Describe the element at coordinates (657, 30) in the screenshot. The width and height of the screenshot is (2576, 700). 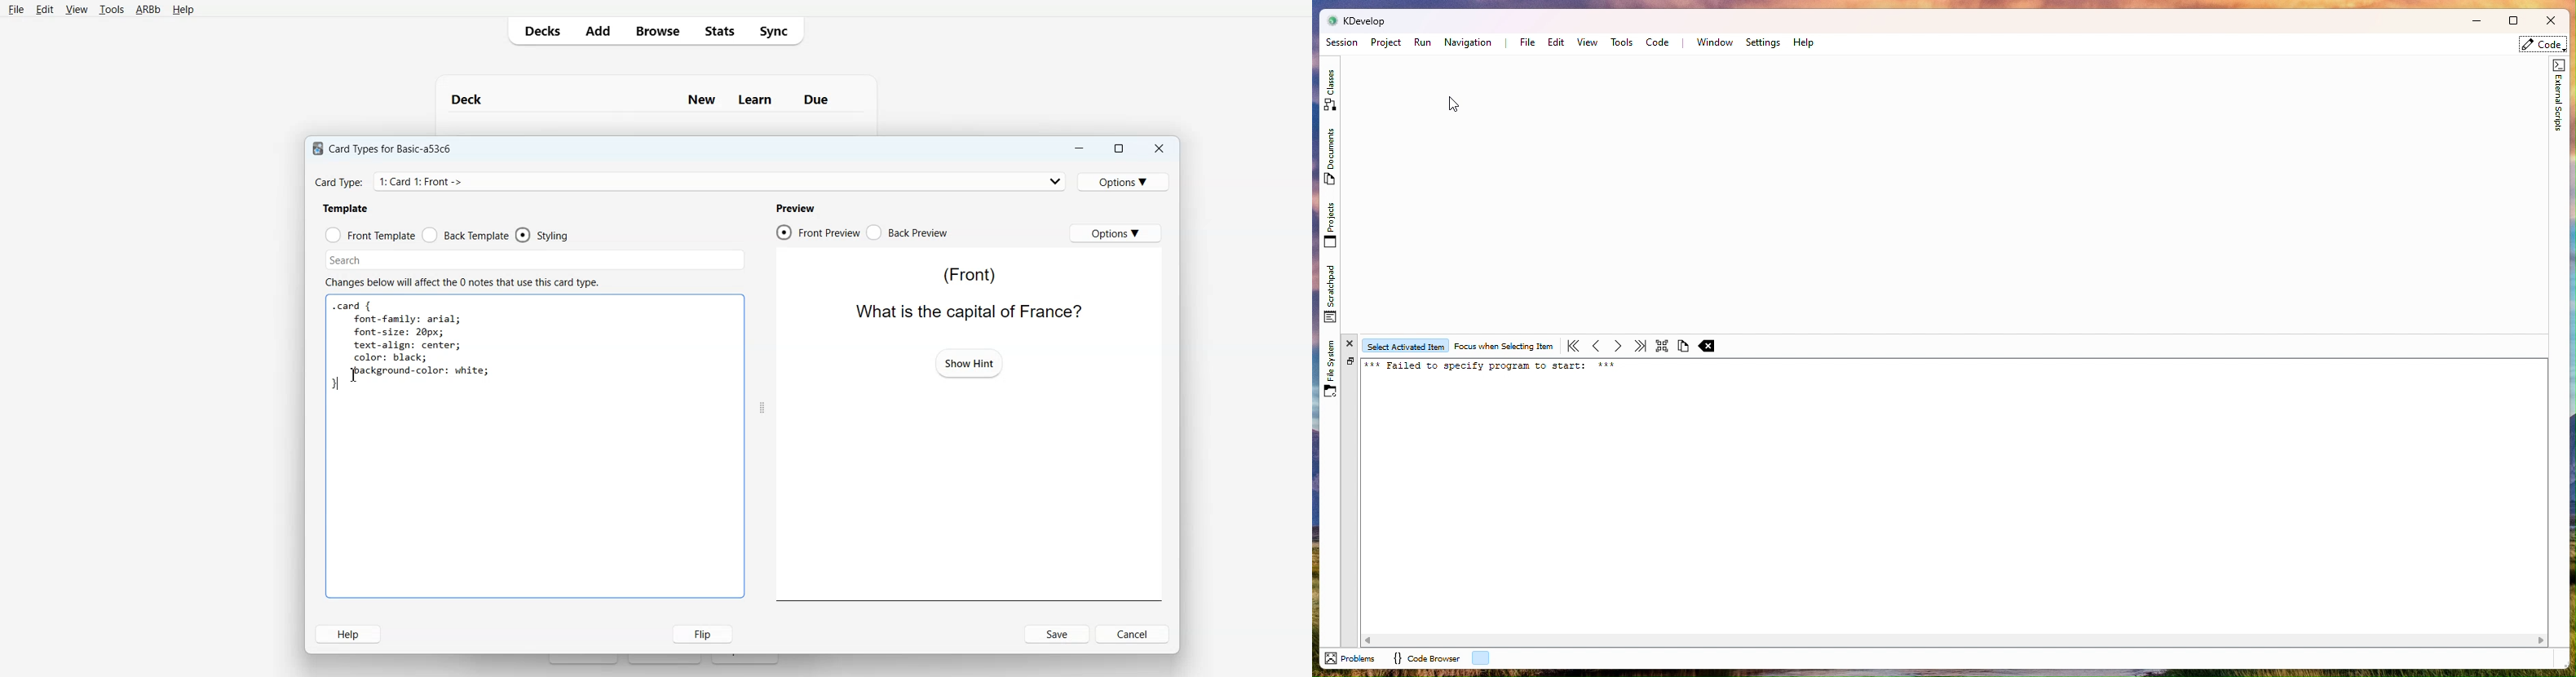
I see `Browse` at that location.